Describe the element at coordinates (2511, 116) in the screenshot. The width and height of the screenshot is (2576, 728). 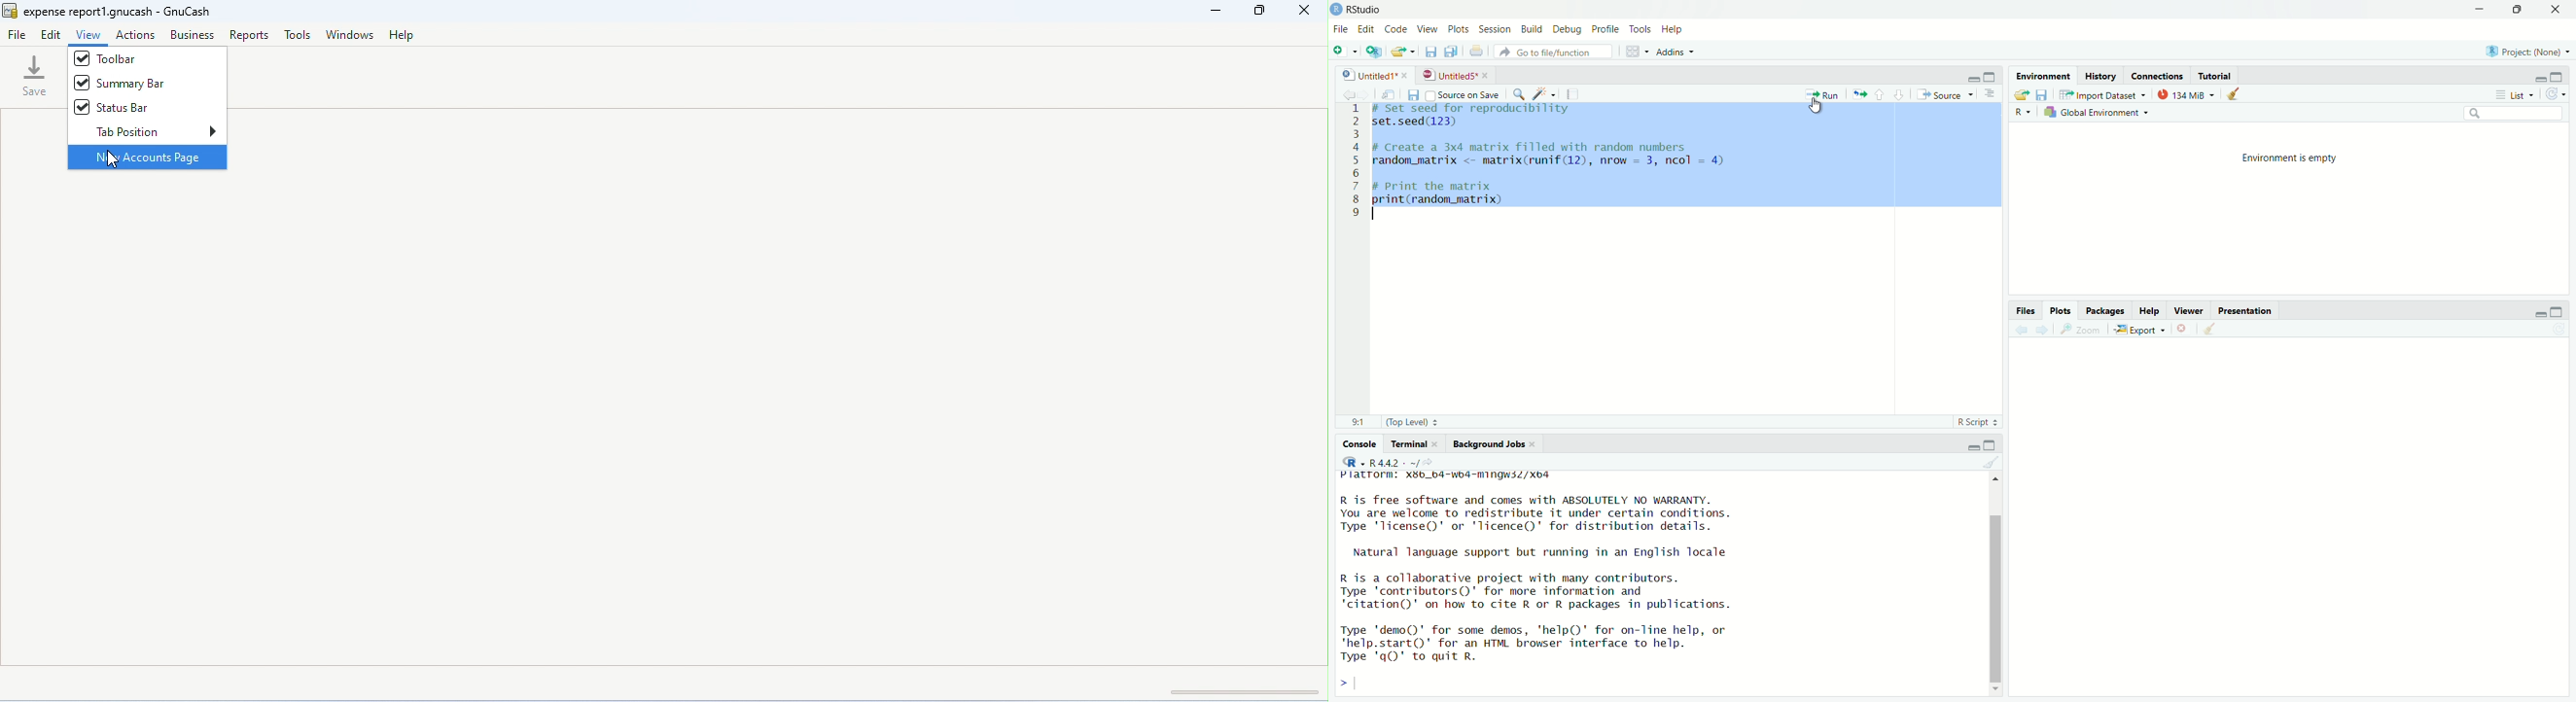
I see `search` at that location.